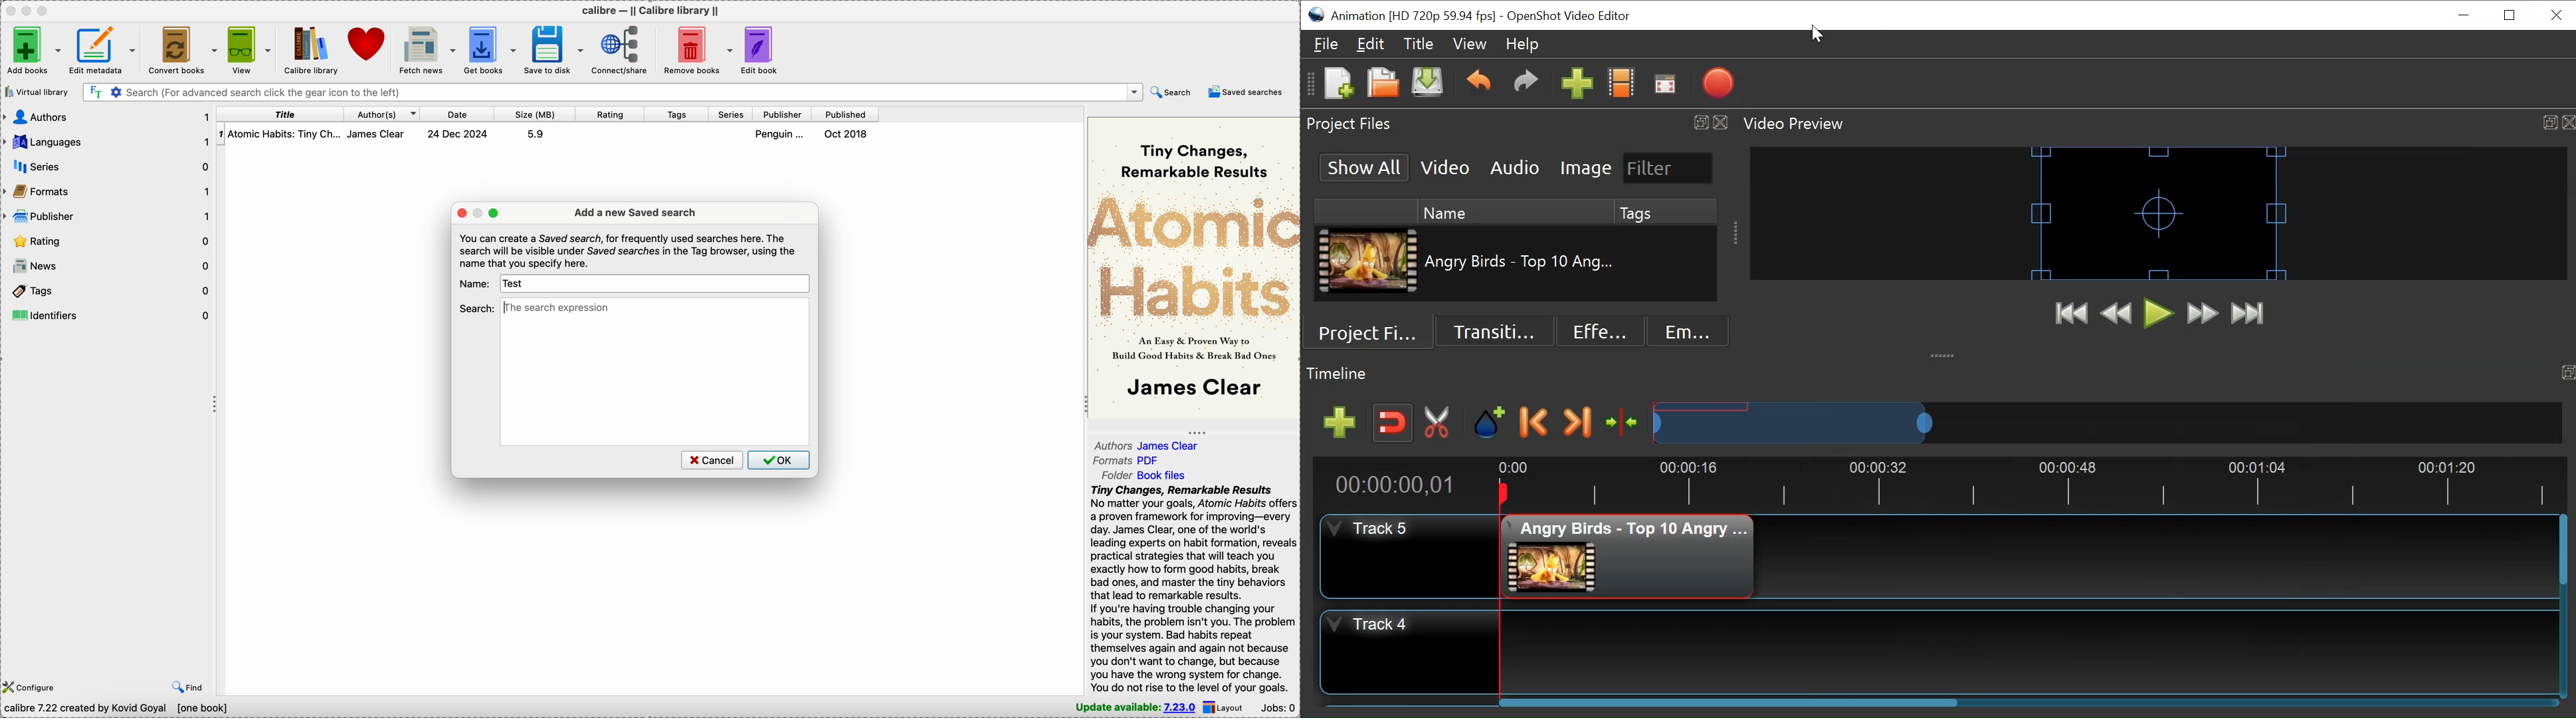 This screenshot has width=2576, height=728. Describe the element at coordinates (1391, 421) in the screenshot. I see `Snap` at that location.